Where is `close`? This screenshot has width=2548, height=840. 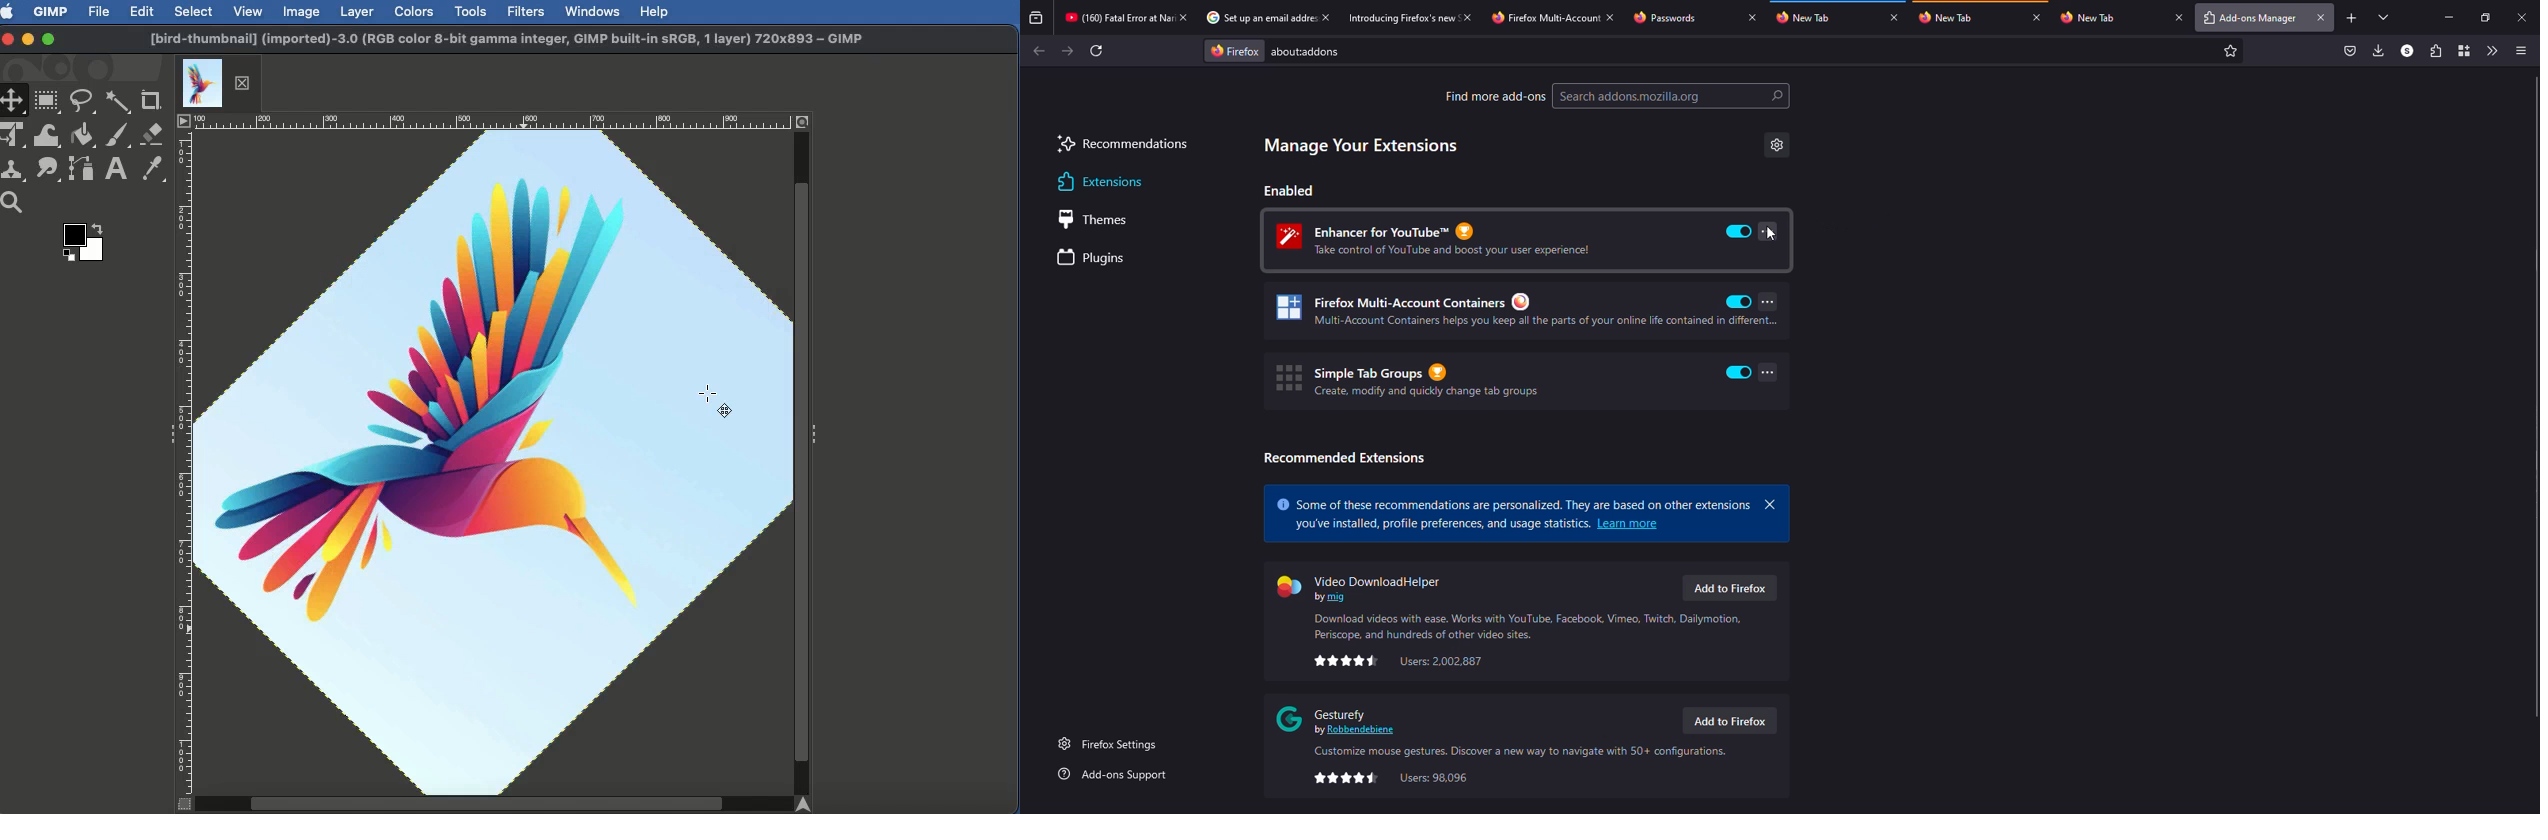
close is located at coordinates (1894, 17).